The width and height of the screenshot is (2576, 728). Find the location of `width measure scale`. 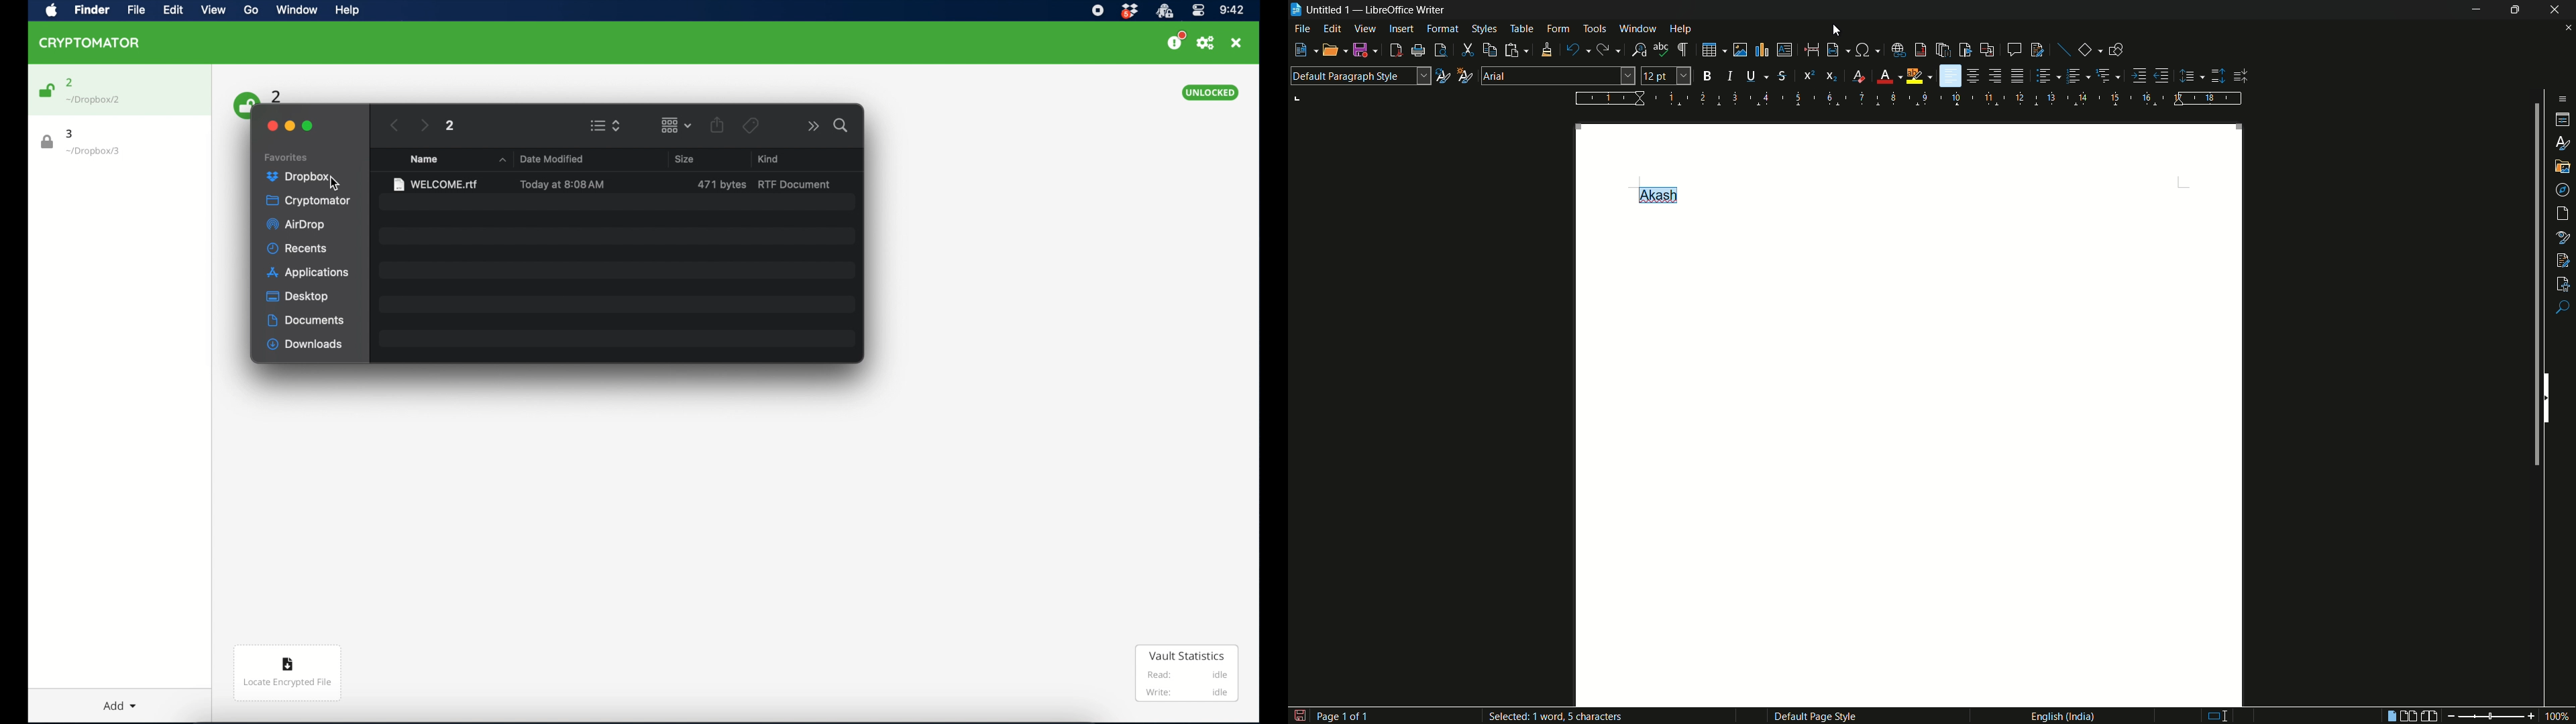

width measure scale is located at coordinates (1910, 99).